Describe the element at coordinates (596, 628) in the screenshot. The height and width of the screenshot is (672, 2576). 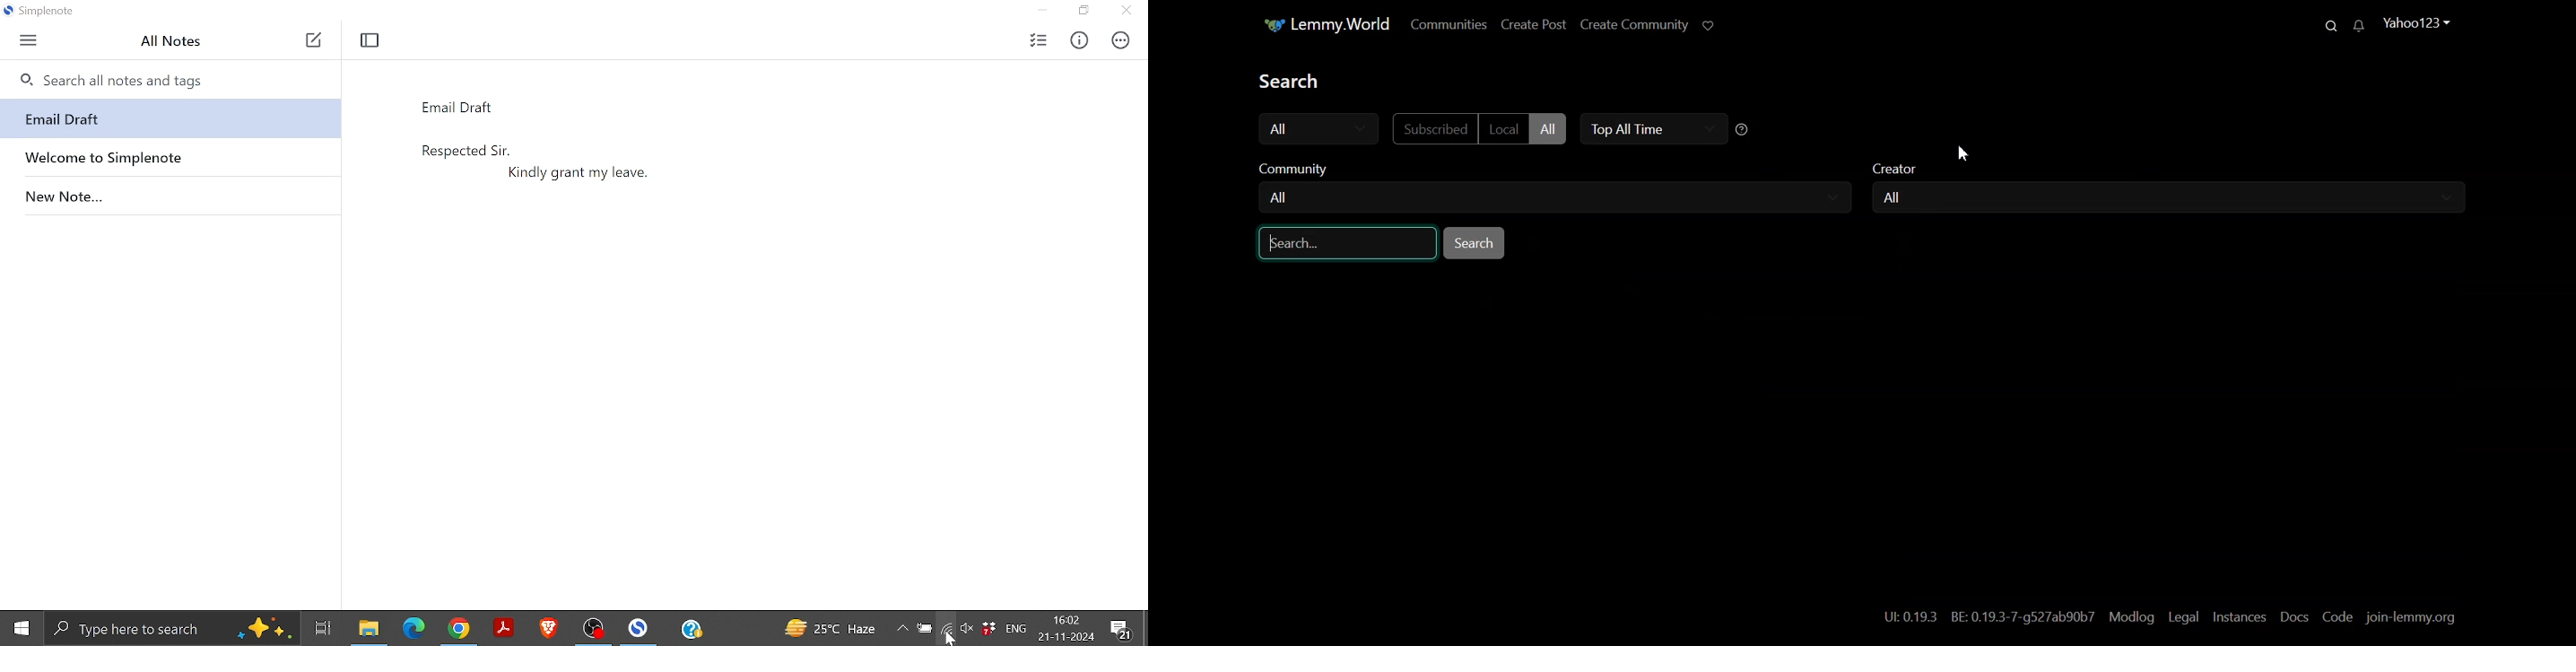
I see `OBS studio` at that location.